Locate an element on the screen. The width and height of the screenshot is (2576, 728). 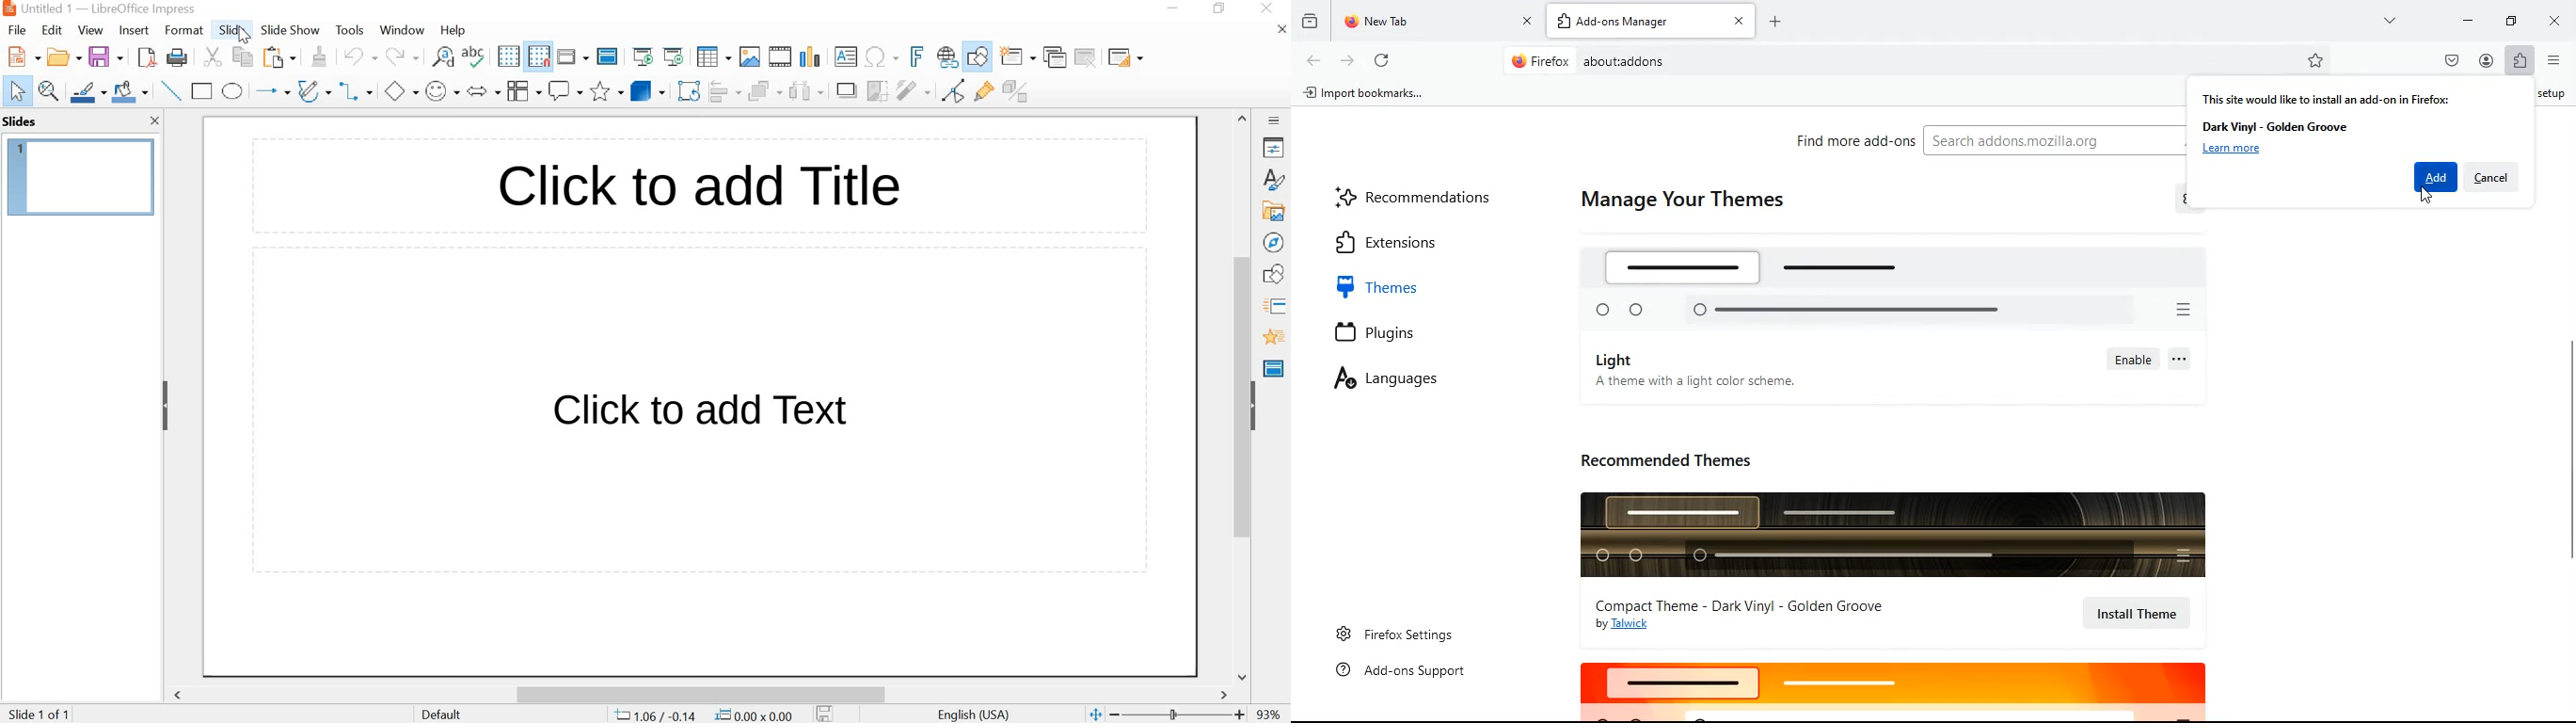
ANIMATION is located at coordinates (1275, 337).